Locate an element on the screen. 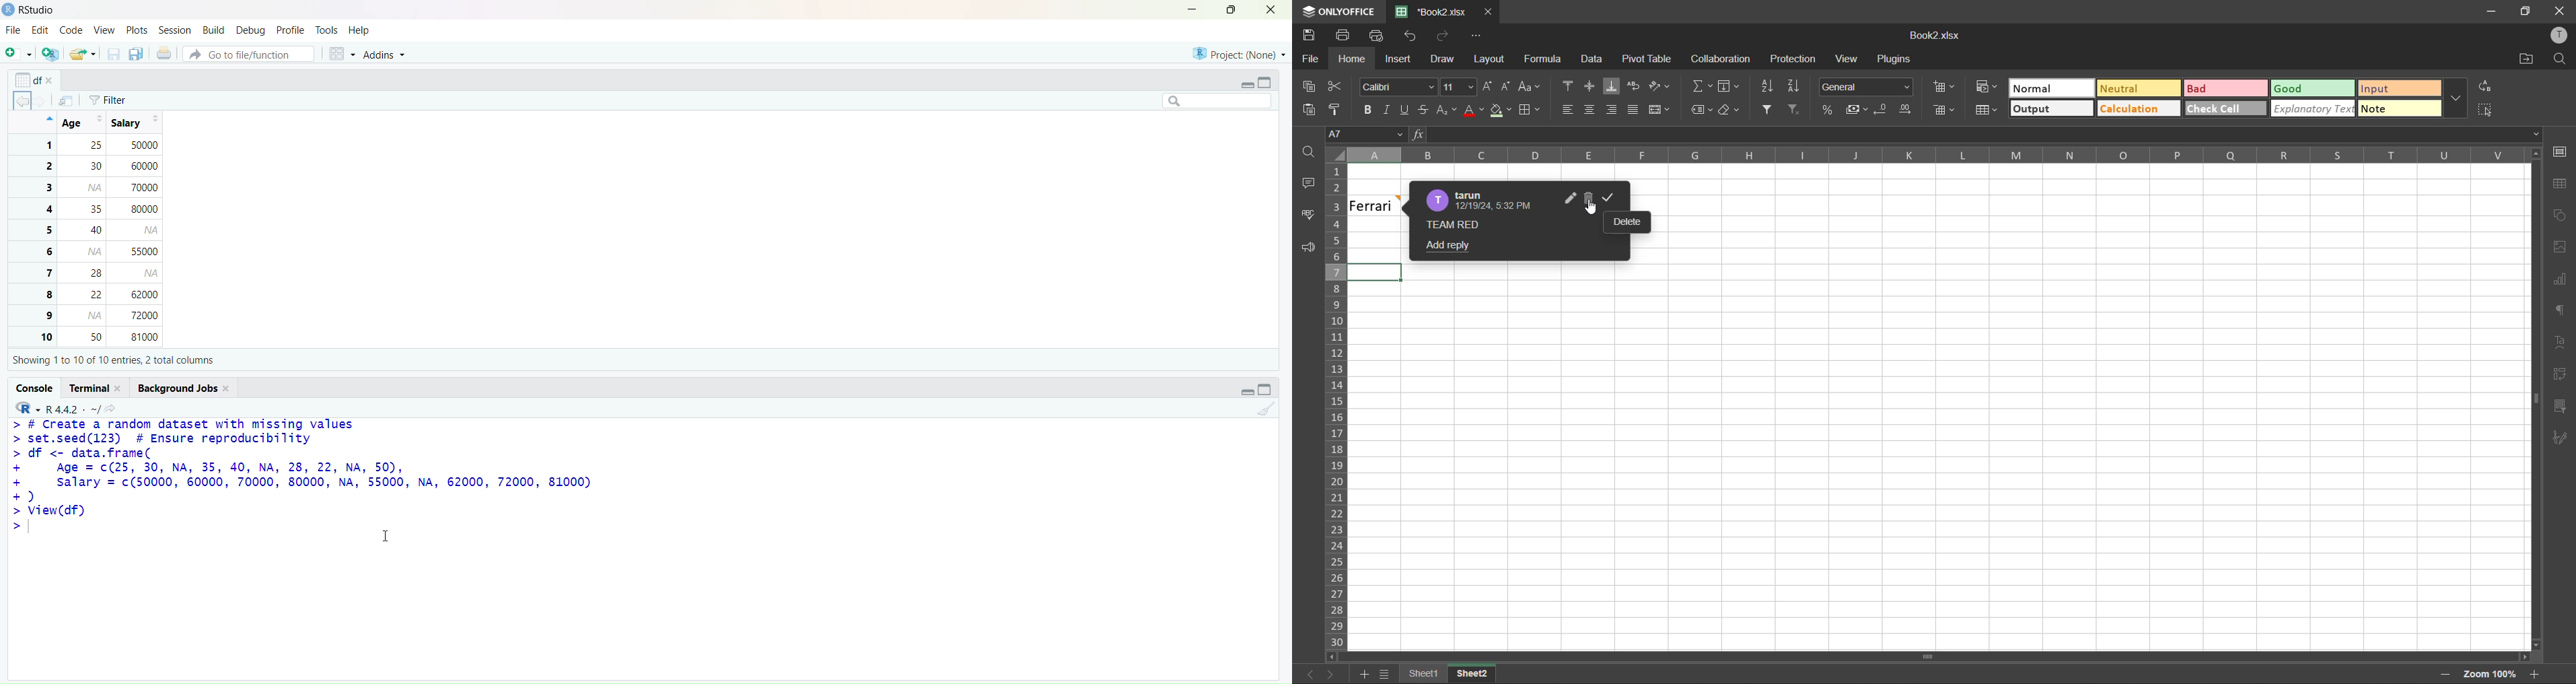 Image resolution: width=2576 pixels, height=700 pixels. align right is located at coordinates (1614, 110).